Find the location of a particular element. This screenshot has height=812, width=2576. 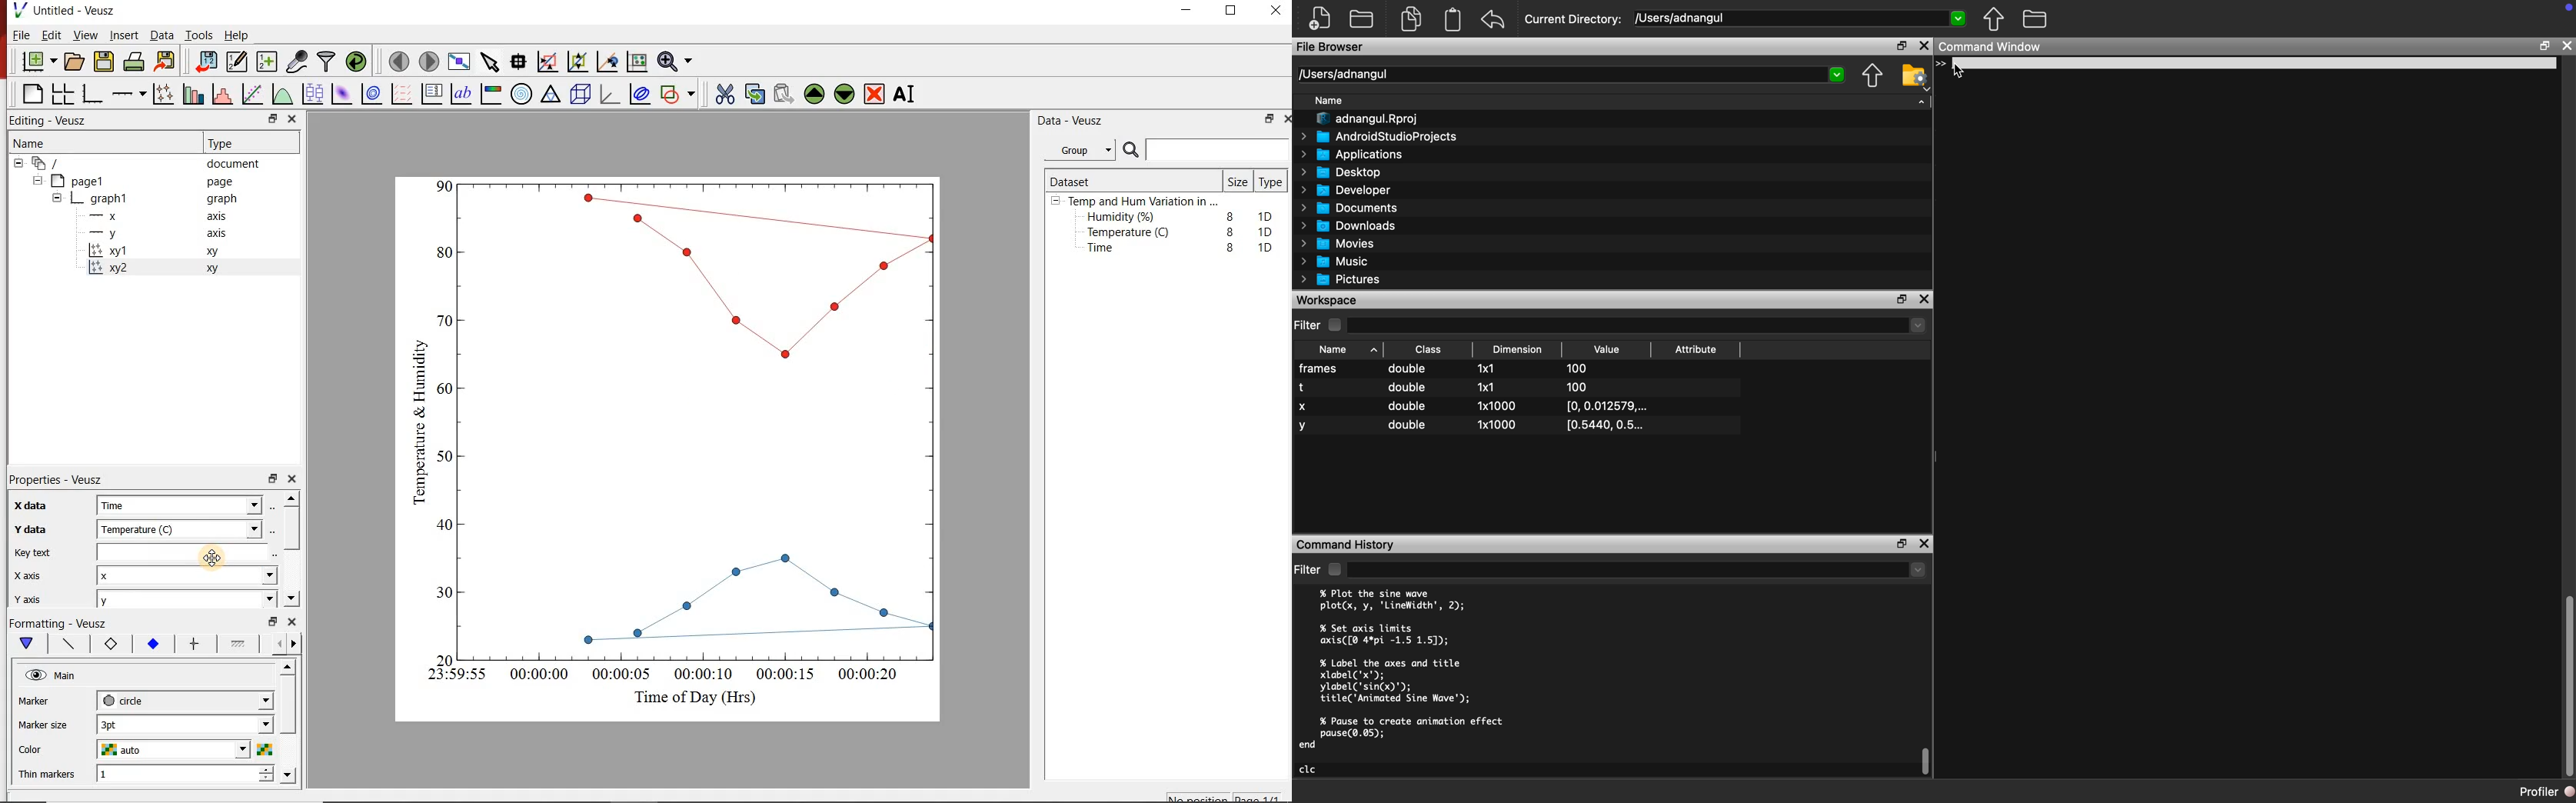

Copy is located at coordinates (1411, 21).